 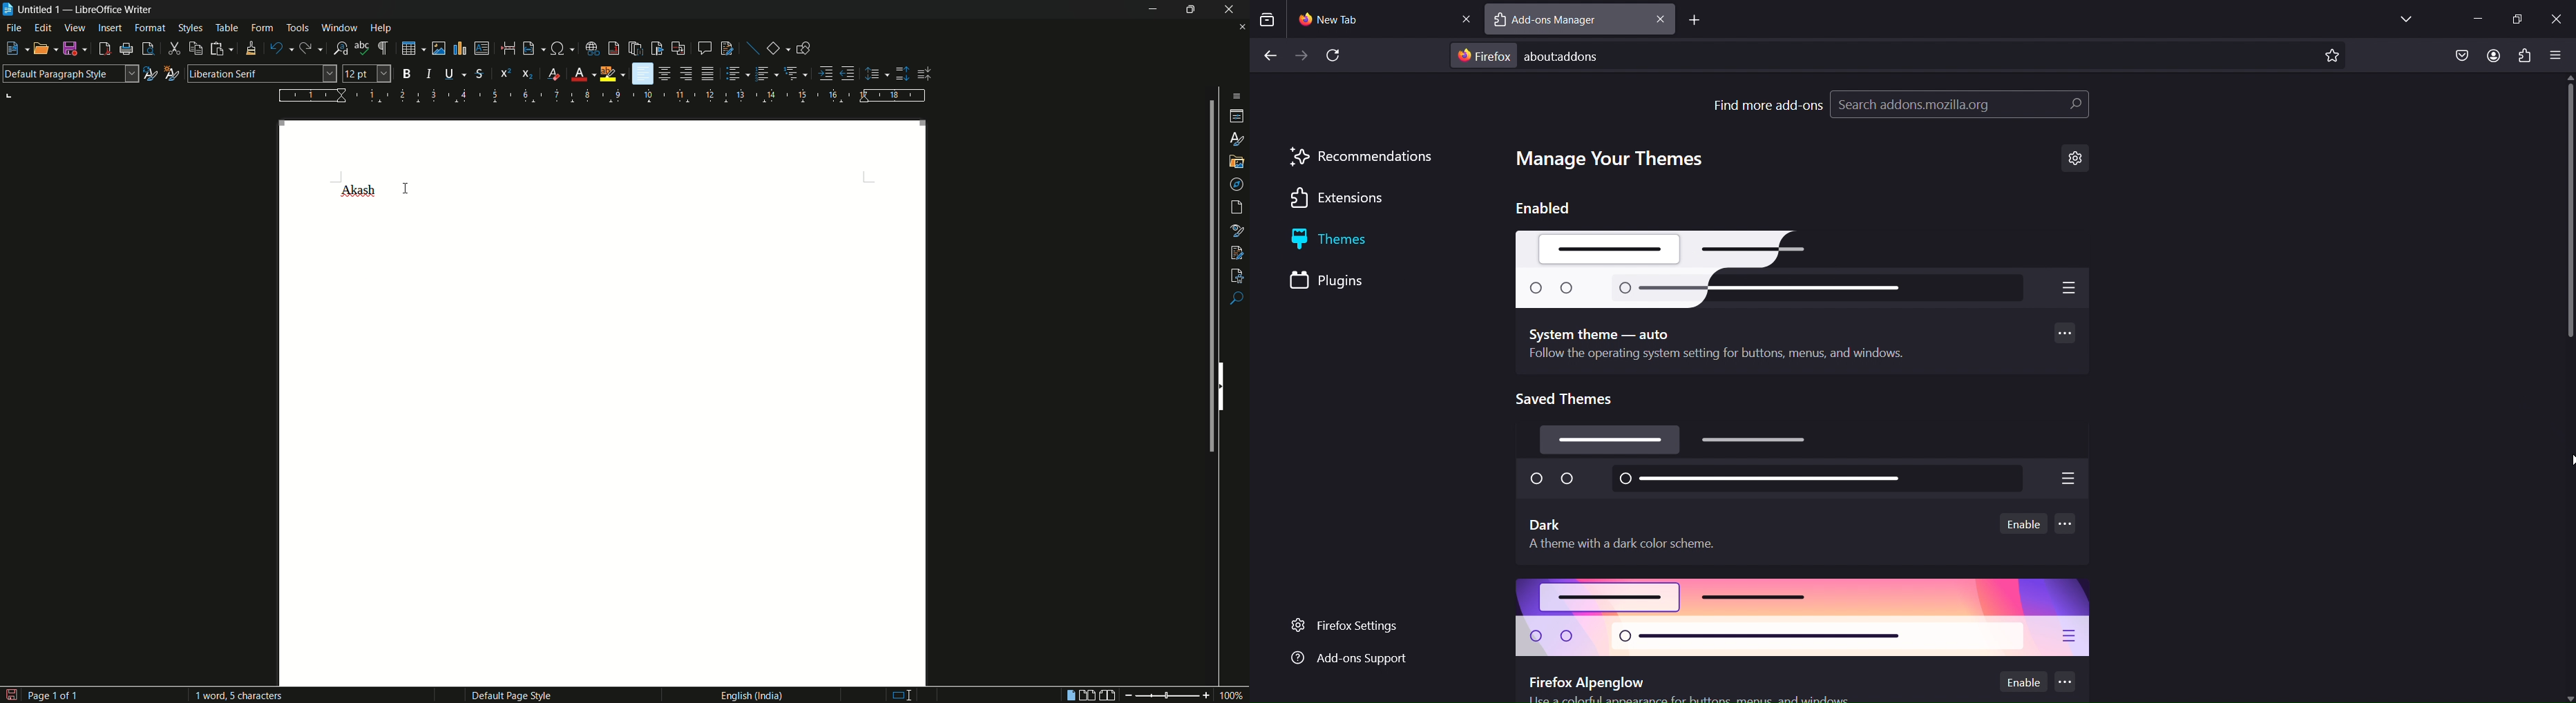 I want to click on page style, so click(x=511, y=695).